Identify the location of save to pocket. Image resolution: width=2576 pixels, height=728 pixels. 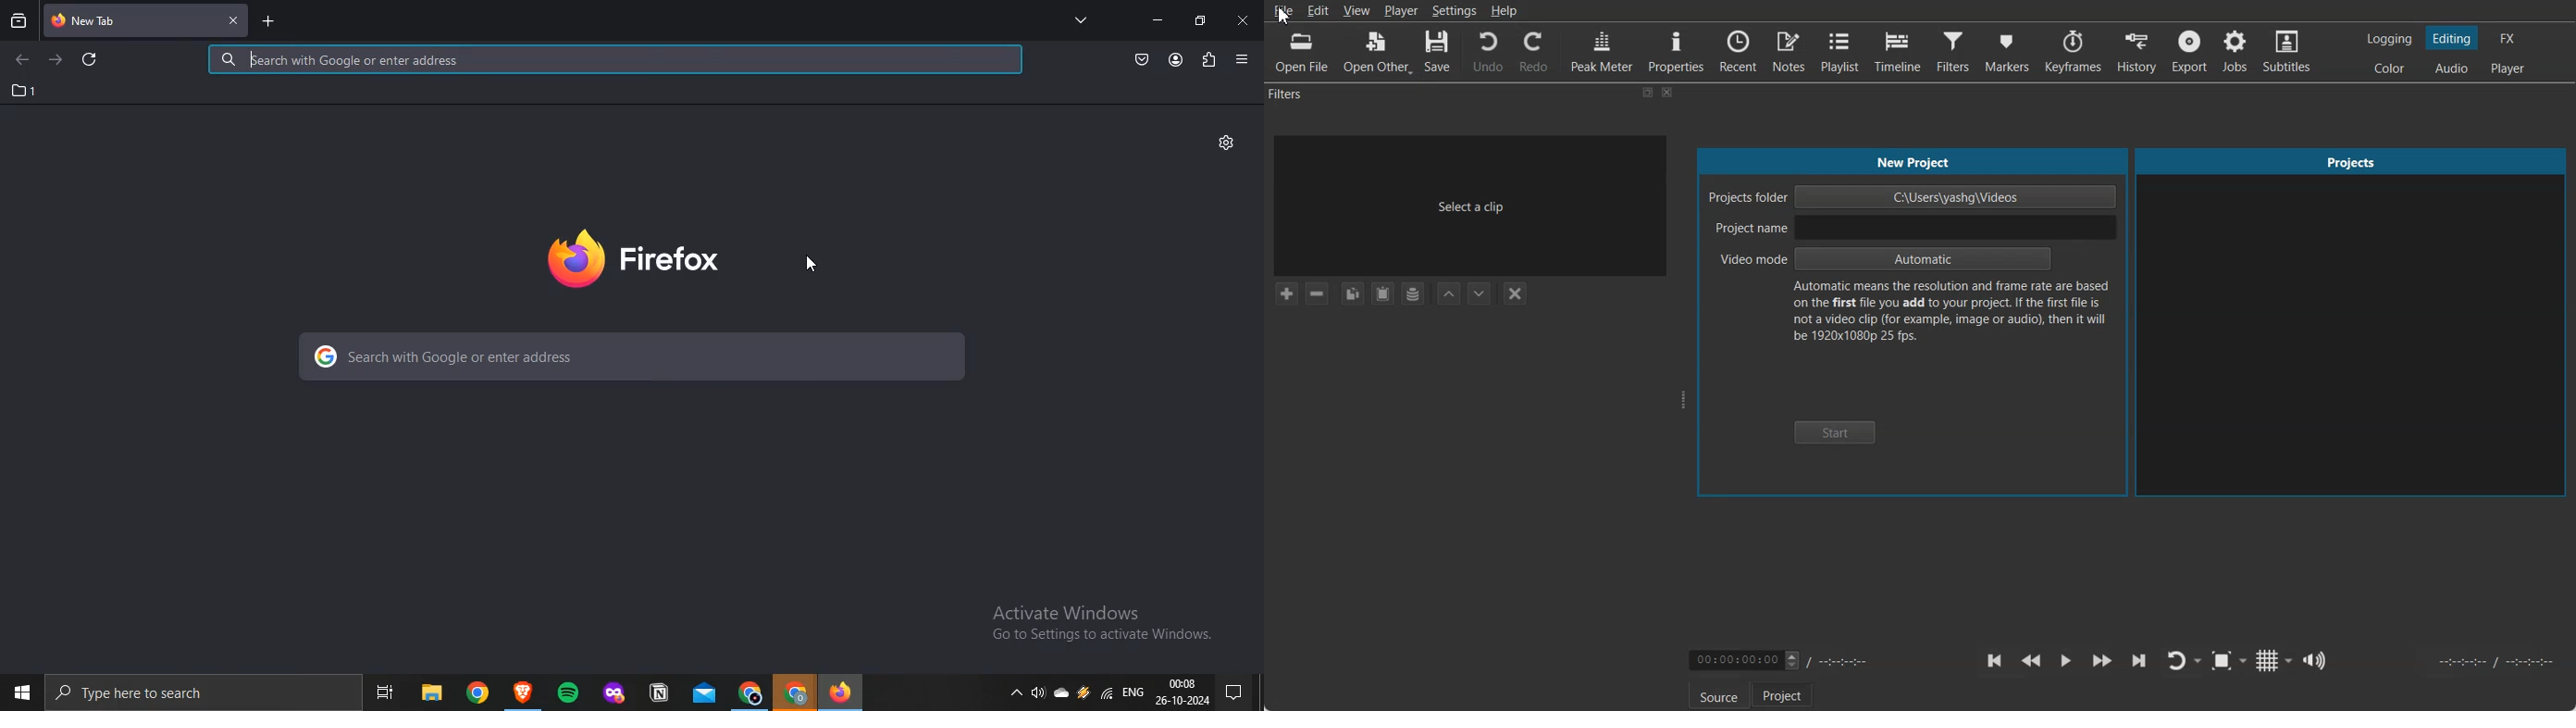
(1143, 61).